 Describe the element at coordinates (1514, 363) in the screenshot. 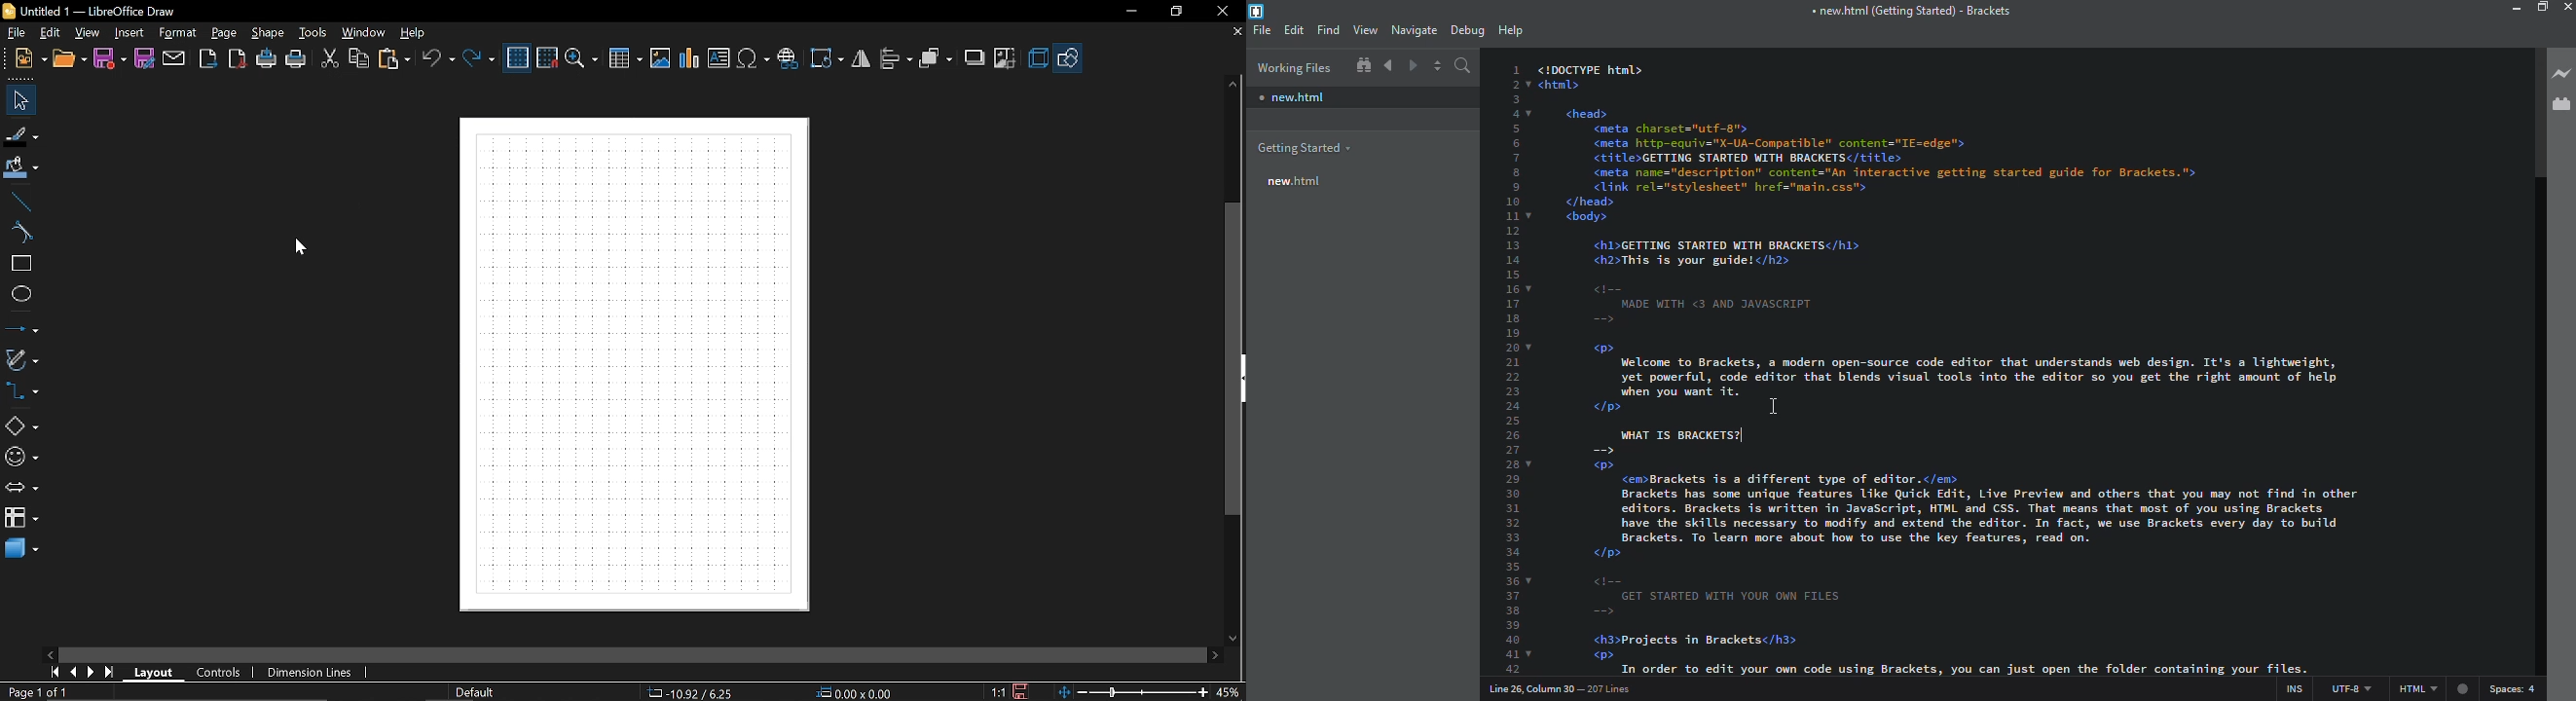

I see `line number` at that location.